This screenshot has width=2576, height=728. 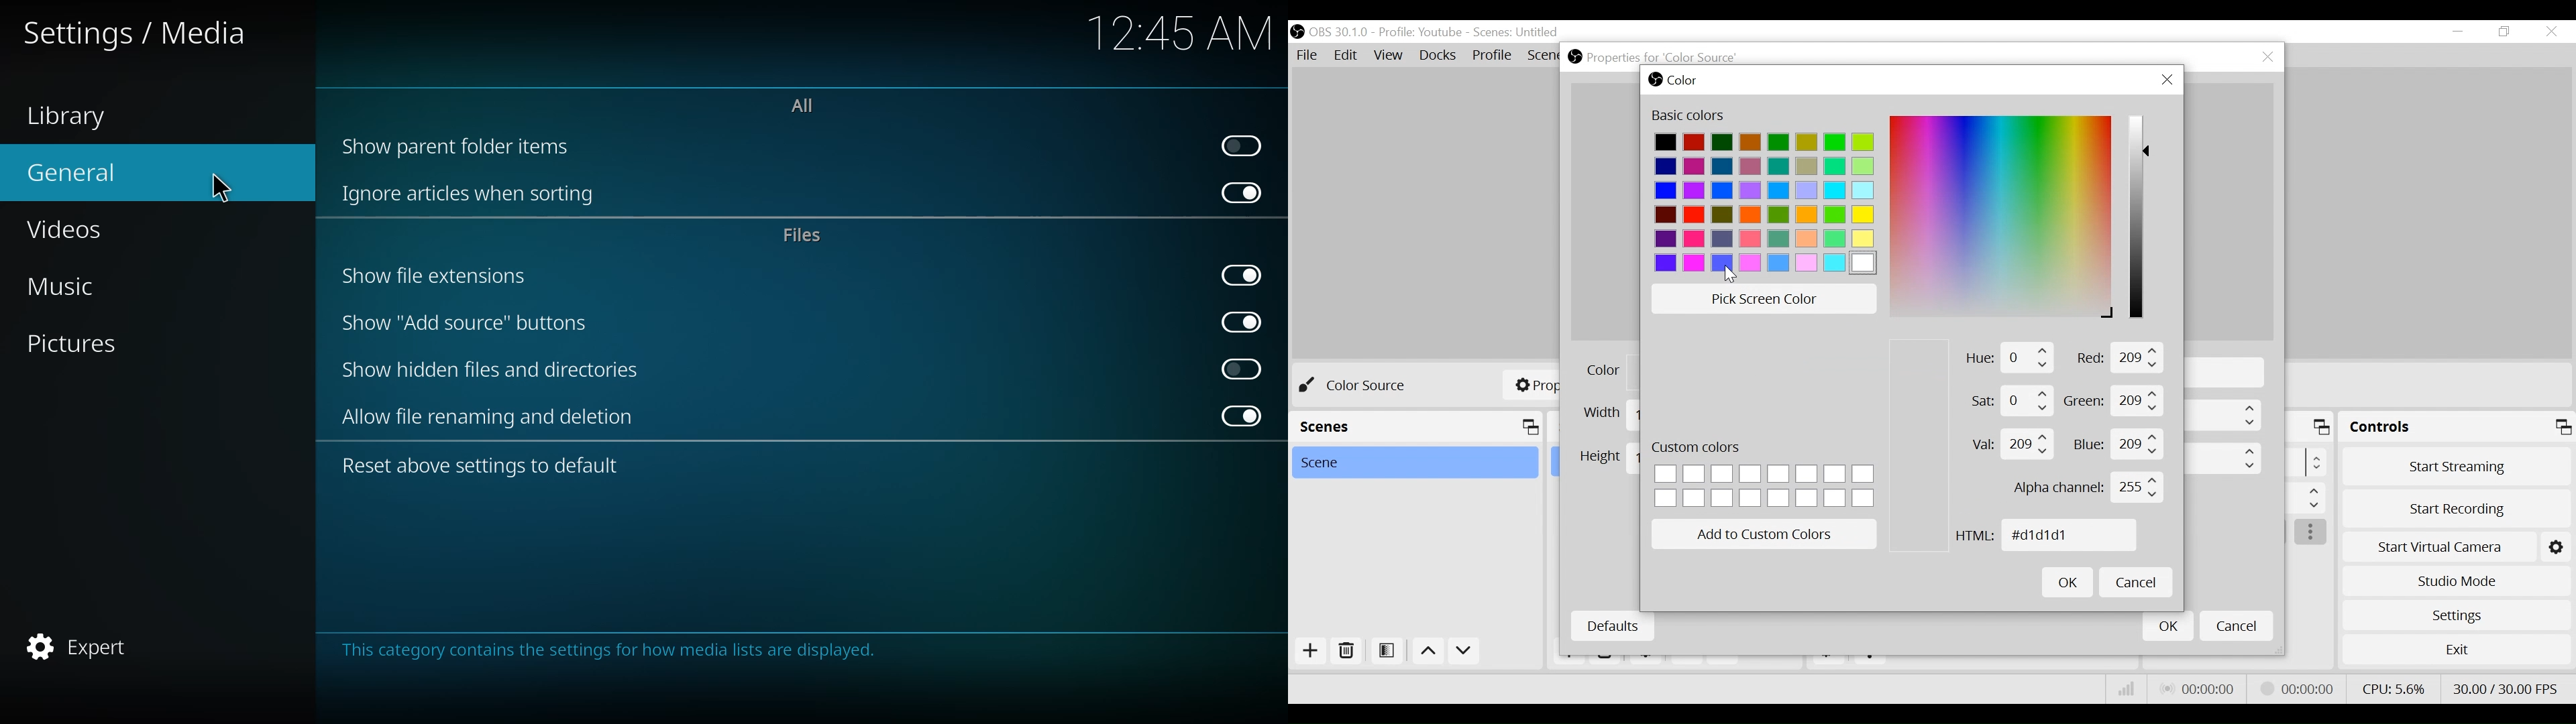 What do you see at coordinates (1493, 55) in the screenshot?
I see `Profile` at bounding box center [1493, 55].